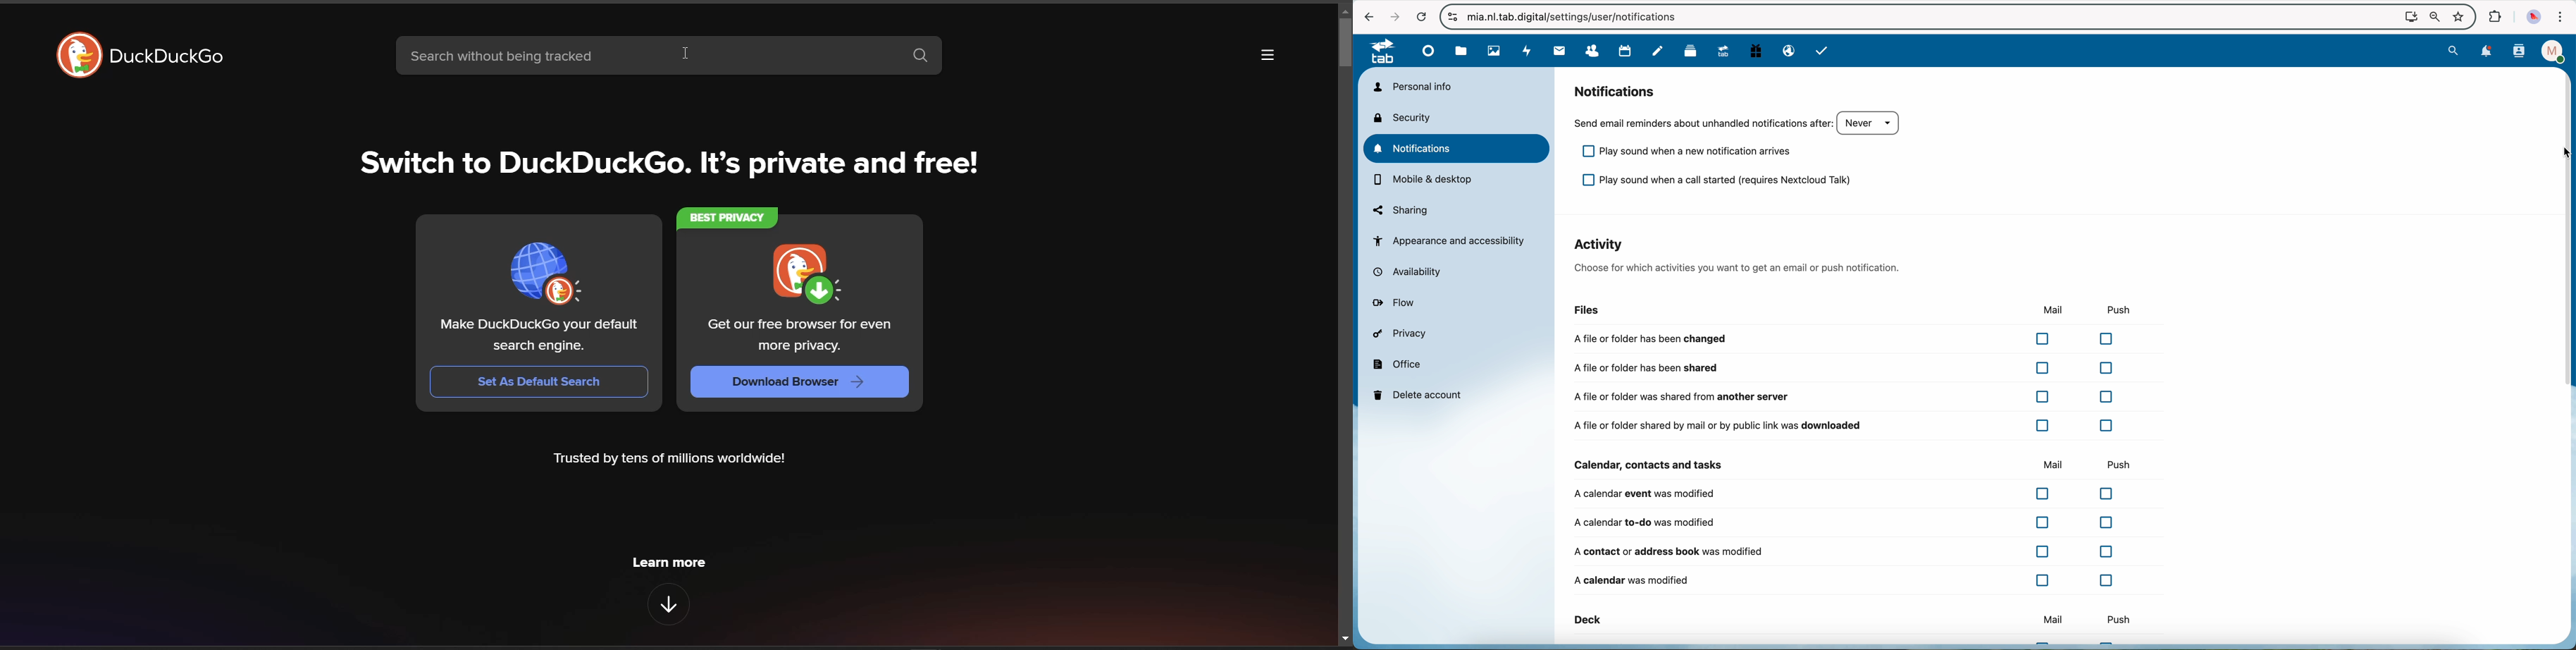 The image size is (2576, 672). What do you see at coordinates (1651, 465) in the screenshot?
I see `calendar, contacts and tasks` at bounding box center [1651, 465].